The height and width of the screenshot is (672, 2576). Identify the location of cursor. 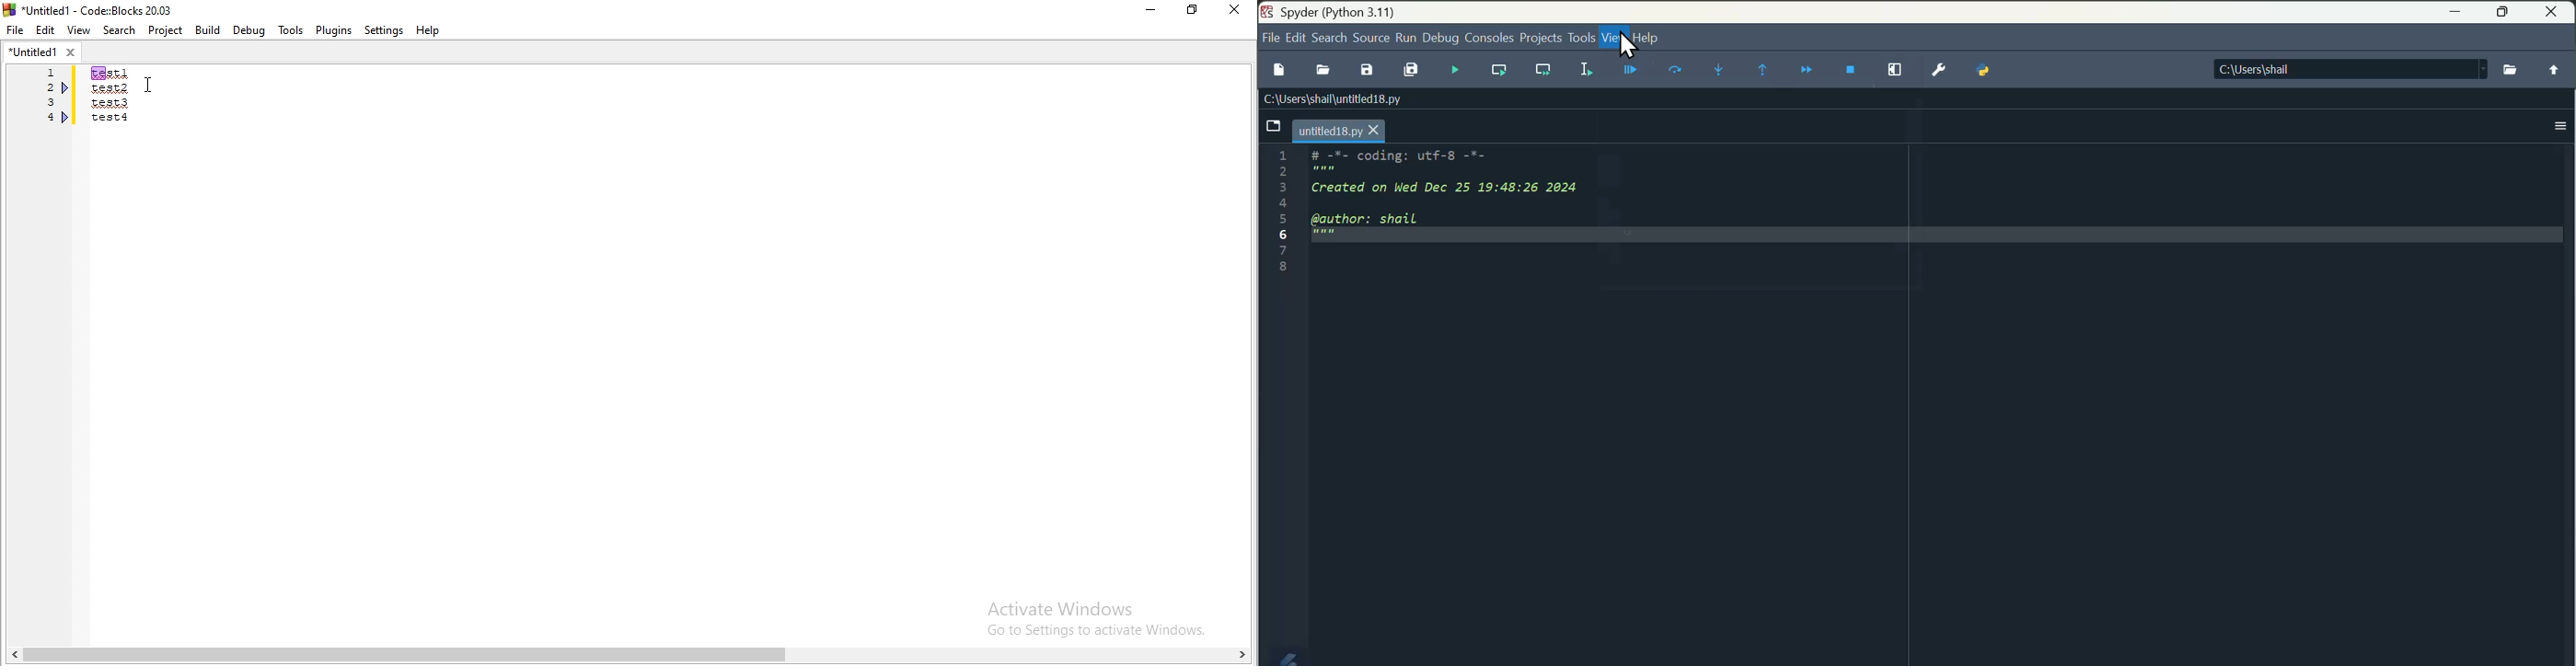
(1626, 47).